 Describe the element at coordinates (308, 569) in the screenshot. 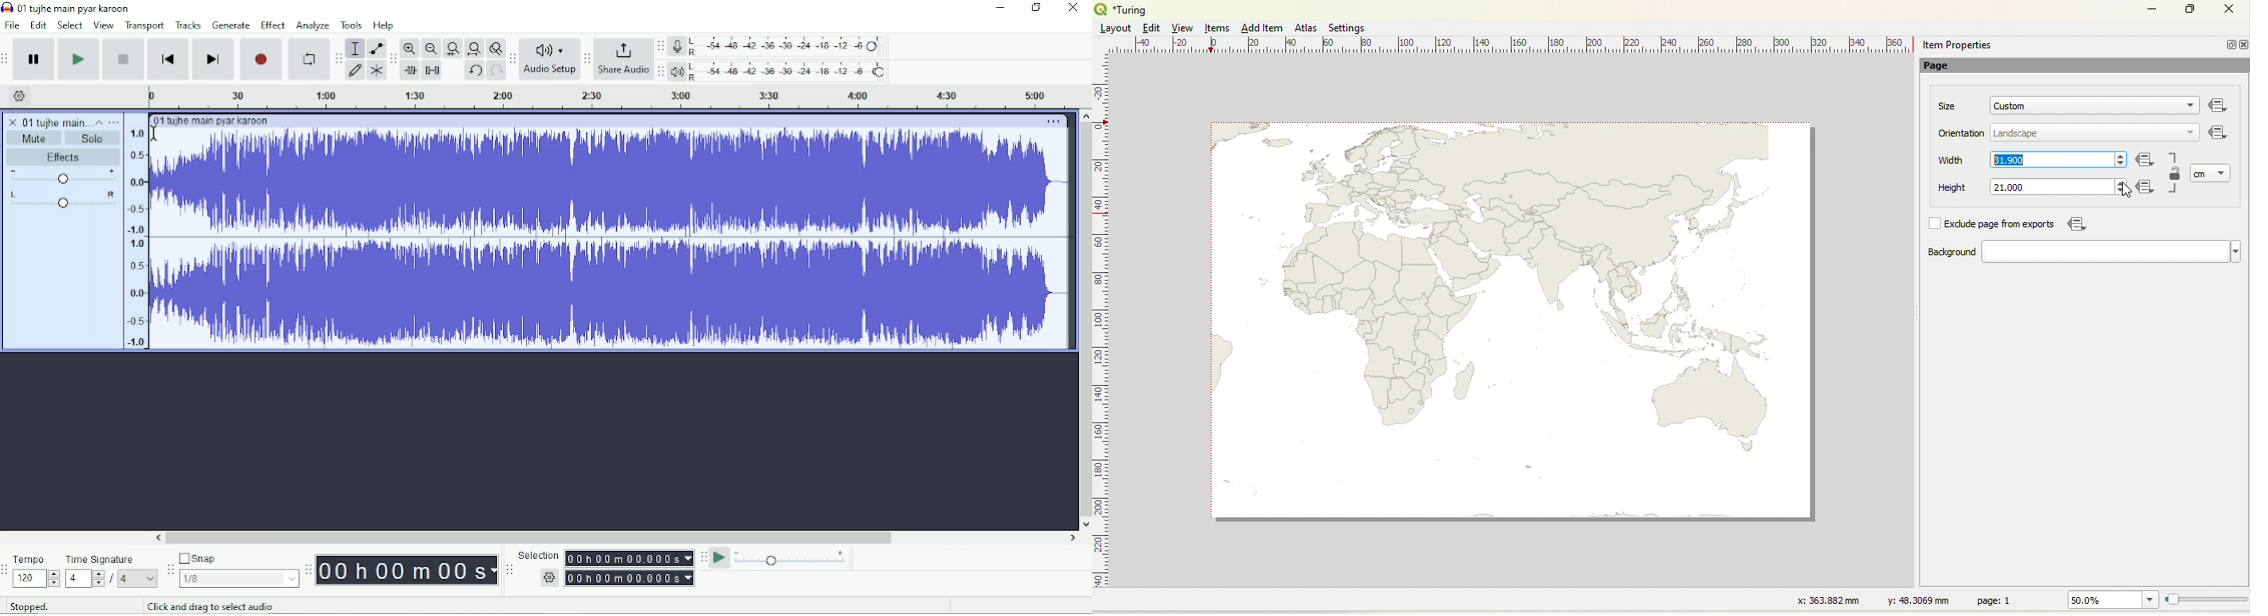

I see `Audacity time toolbar` at that location.